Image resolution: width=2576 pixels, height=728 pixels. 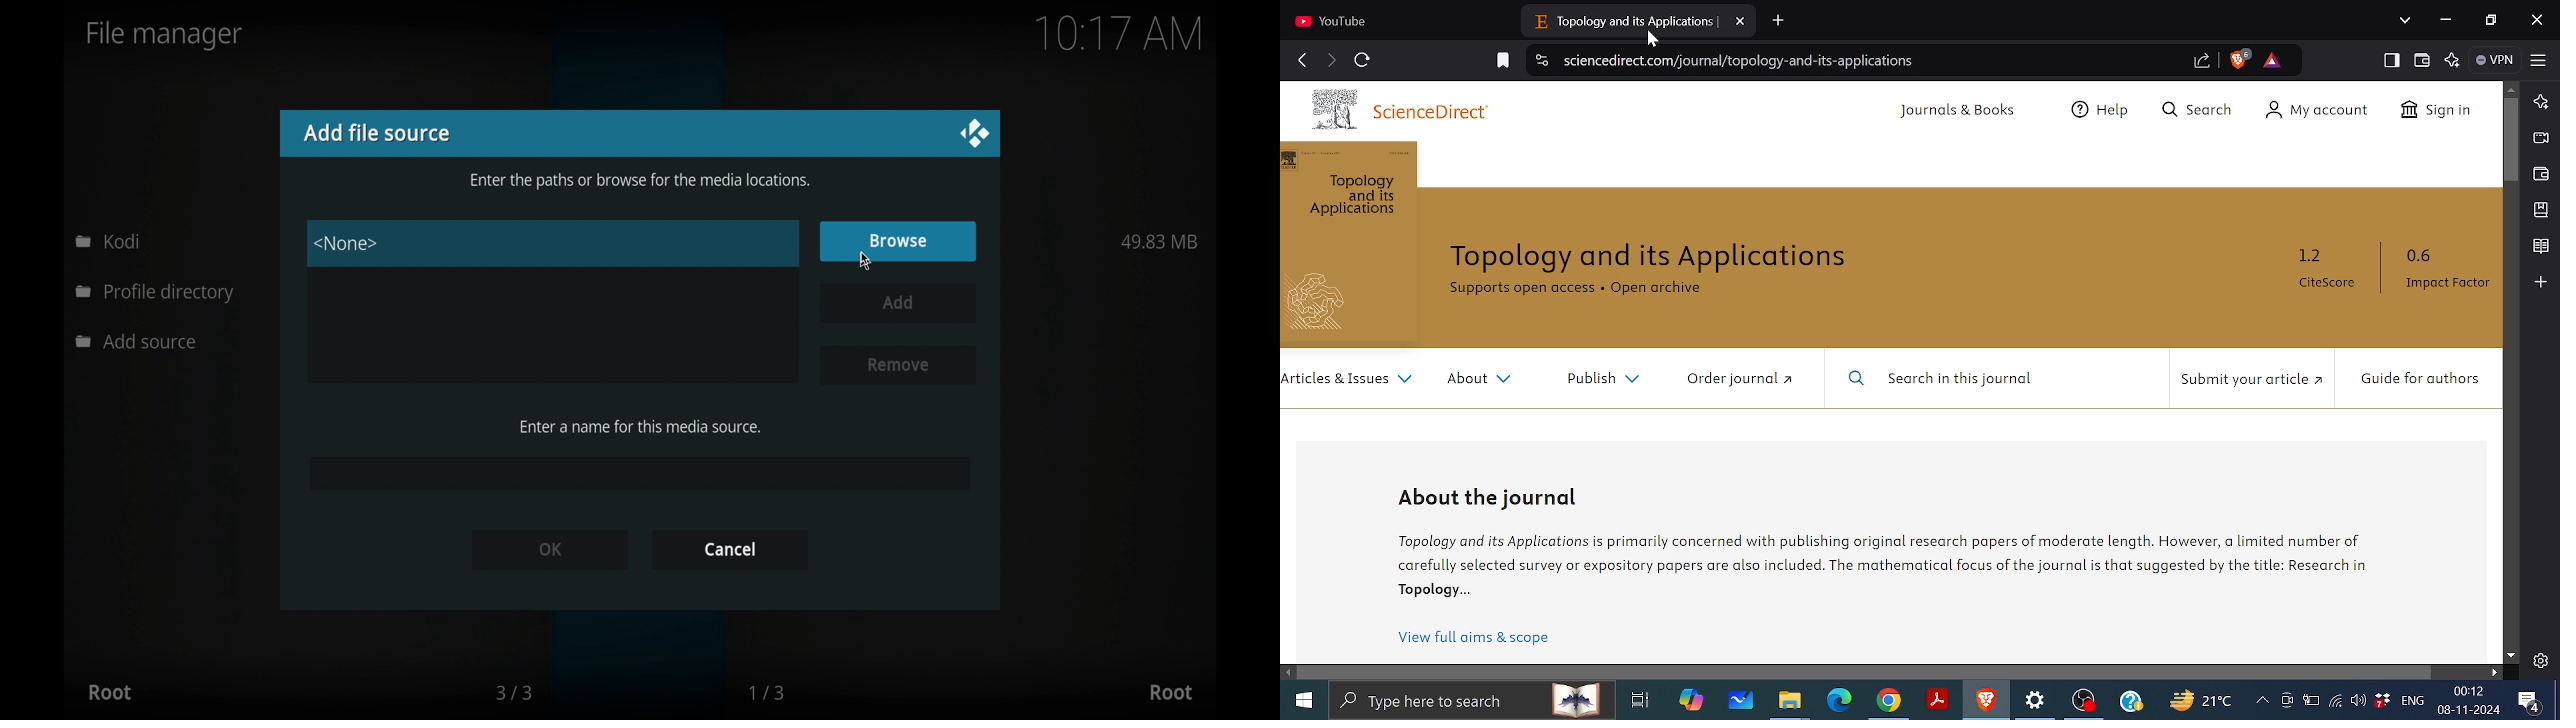 I want to click on Type here or search apps, so click(x=1470, y=699).